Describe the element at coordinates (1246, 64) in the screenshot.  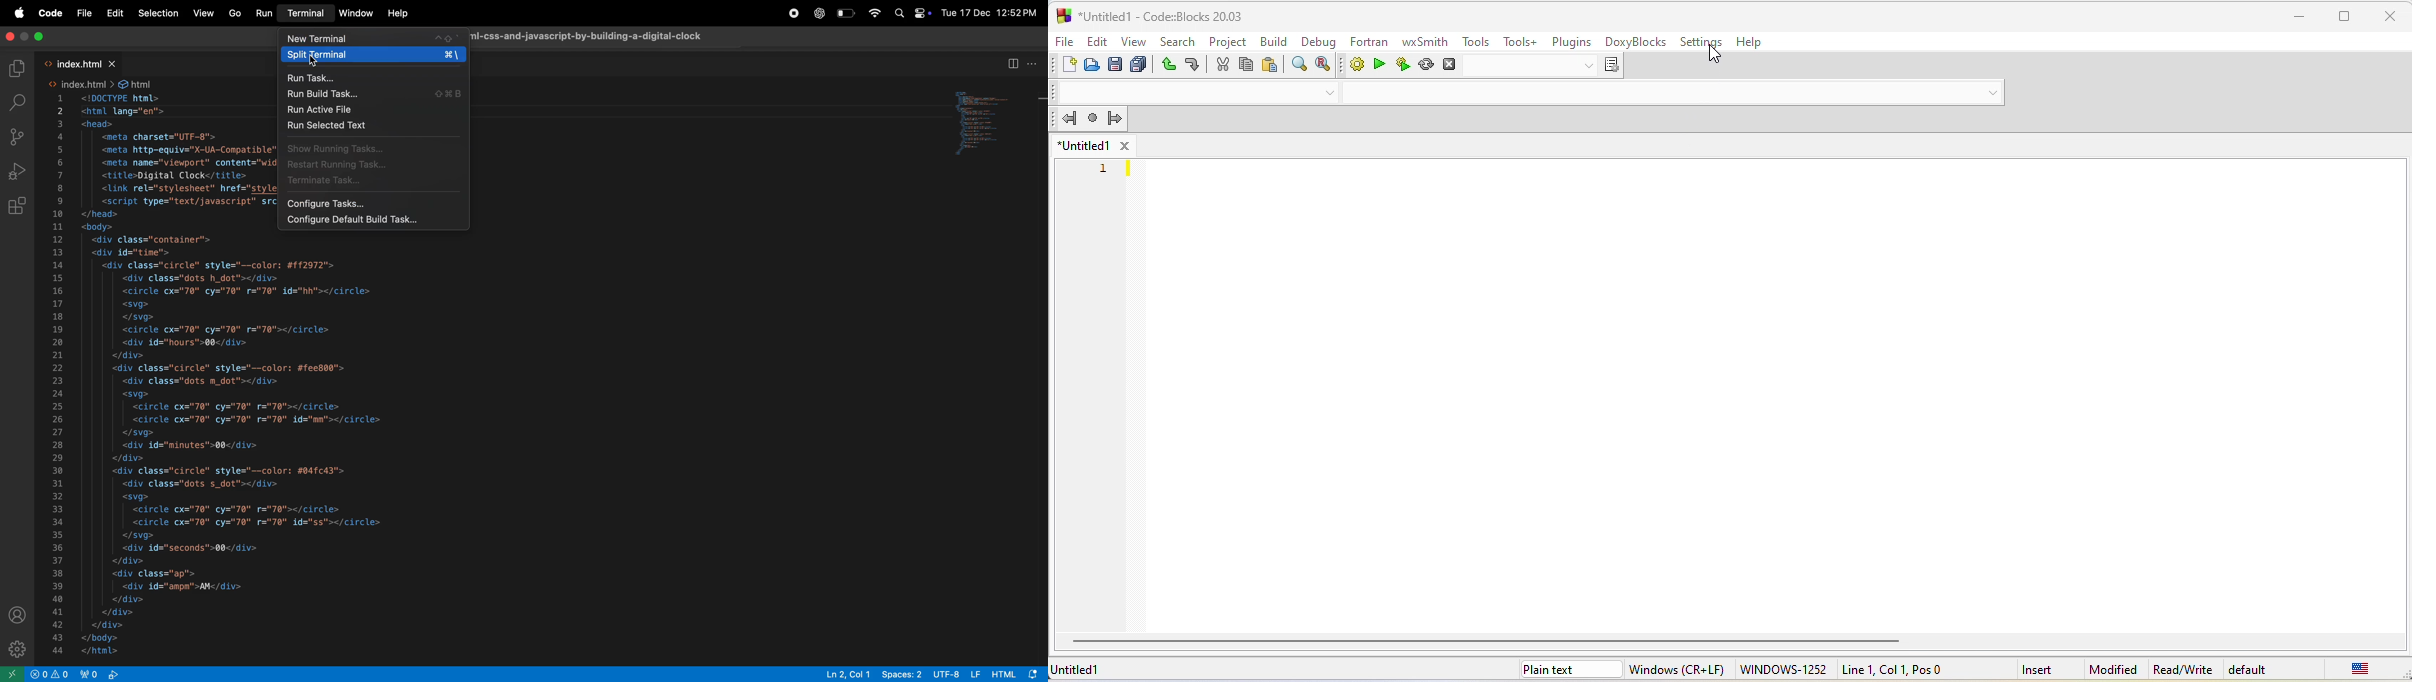
I see `copy` at that location.